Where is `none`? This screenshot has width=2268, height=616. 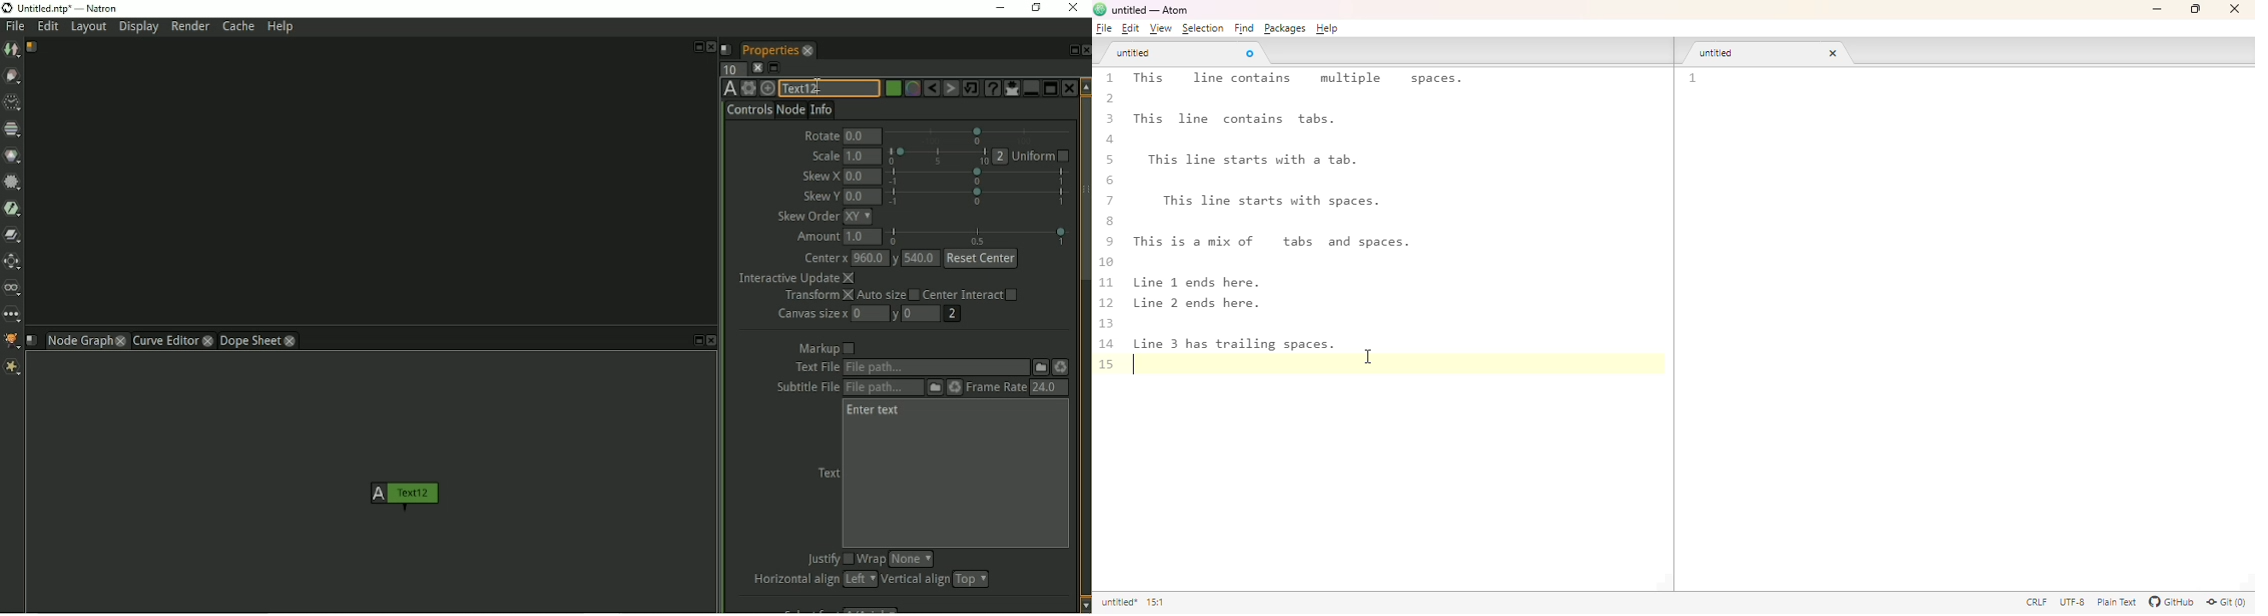
none is located at coordinates (911, 559).